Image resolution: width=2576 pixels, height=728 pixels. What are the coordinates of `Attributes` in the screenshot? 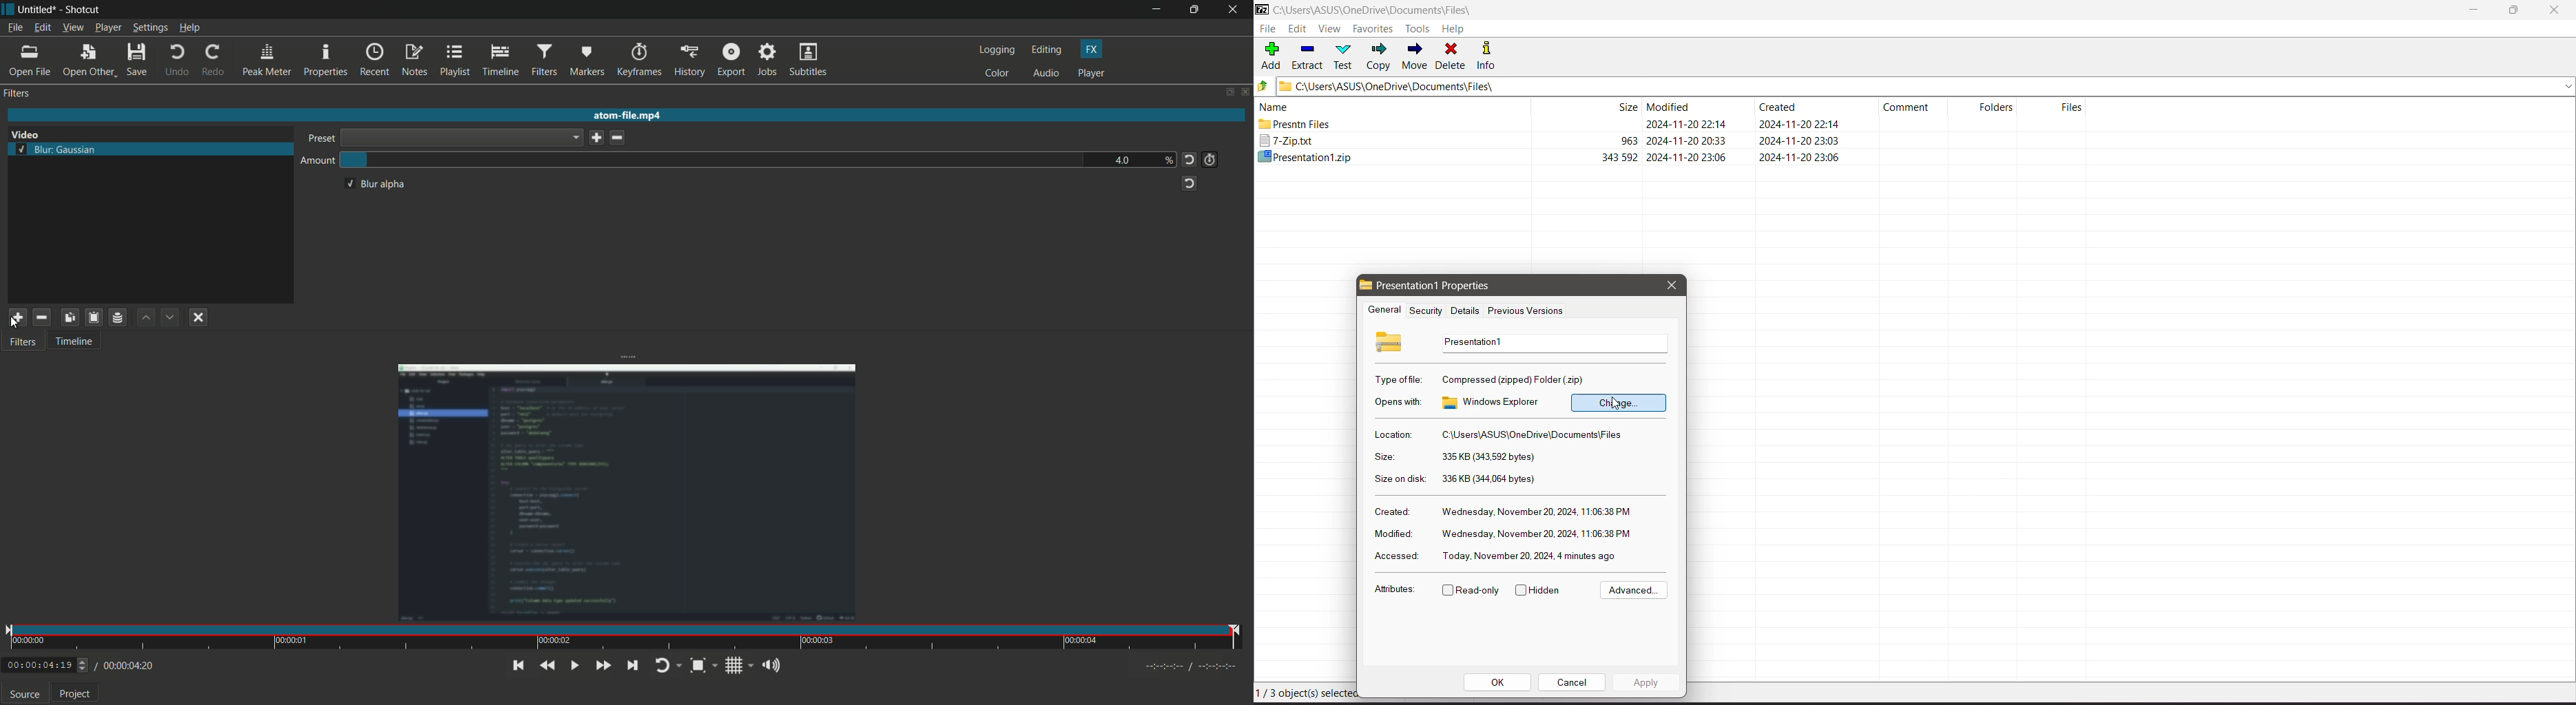 It's located at (1394, 591).